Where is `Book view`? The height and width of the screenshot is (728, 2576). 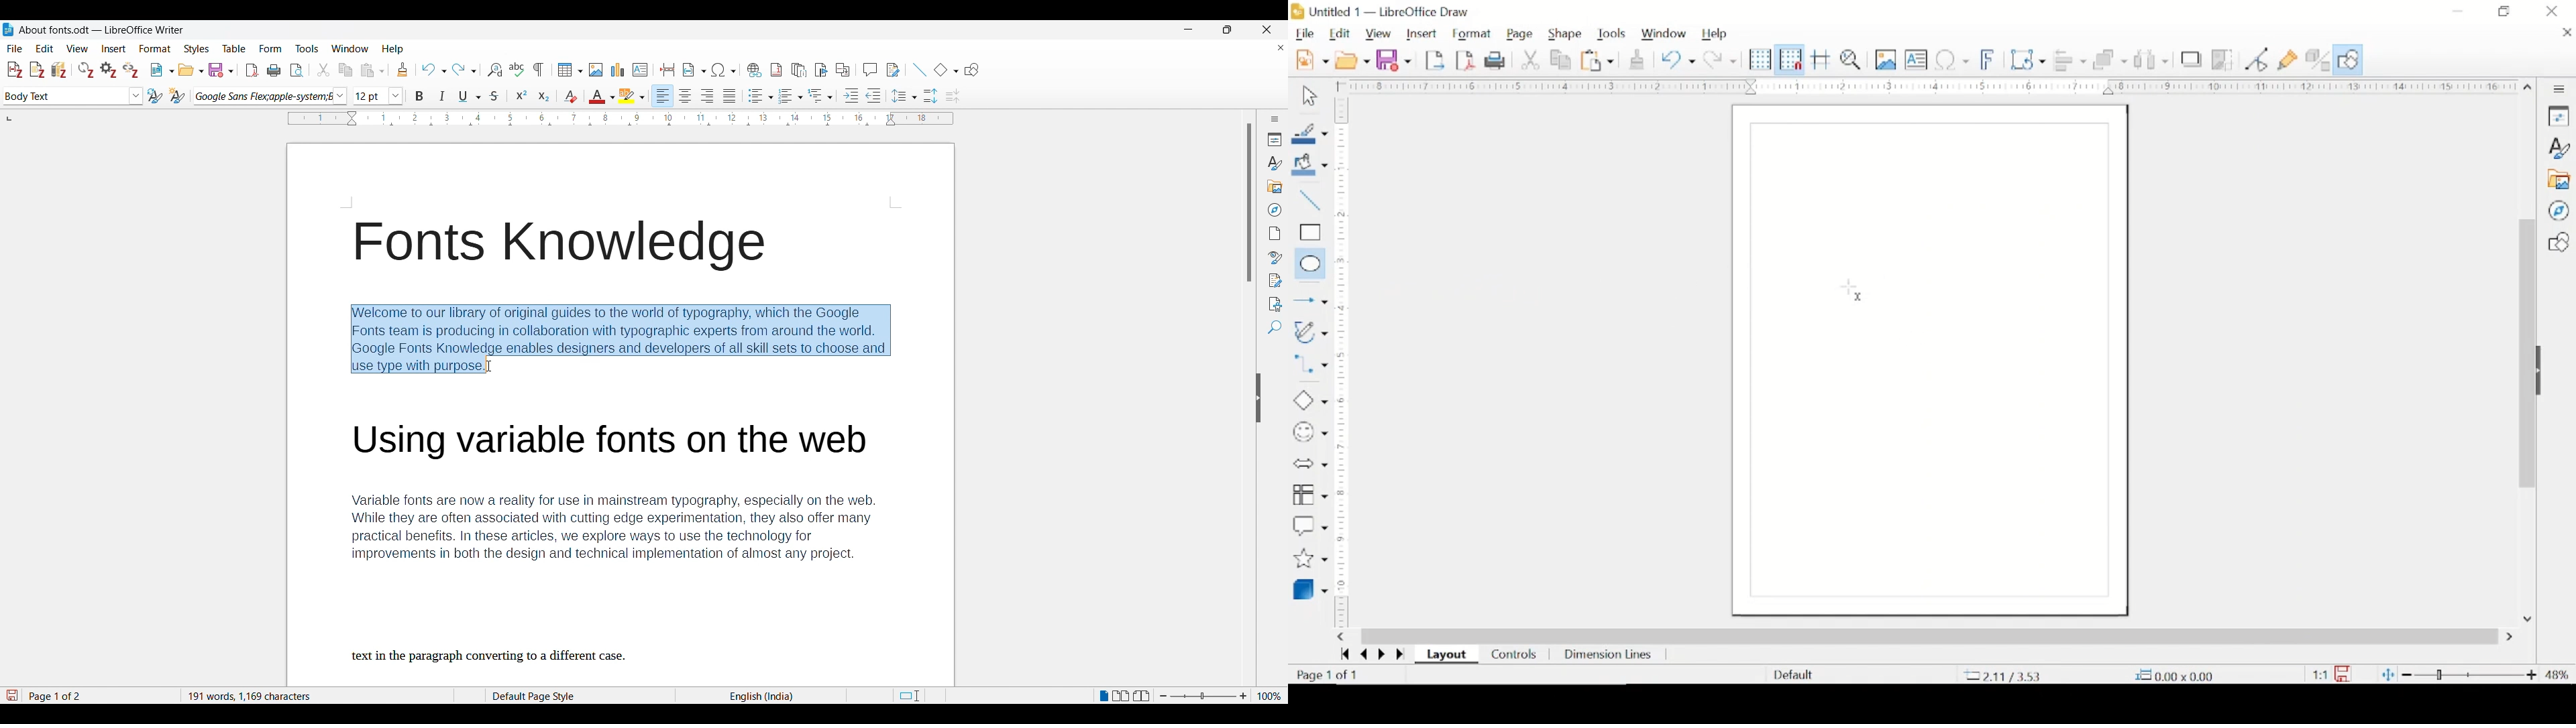 Book view is located at coordinates (1141, 695).